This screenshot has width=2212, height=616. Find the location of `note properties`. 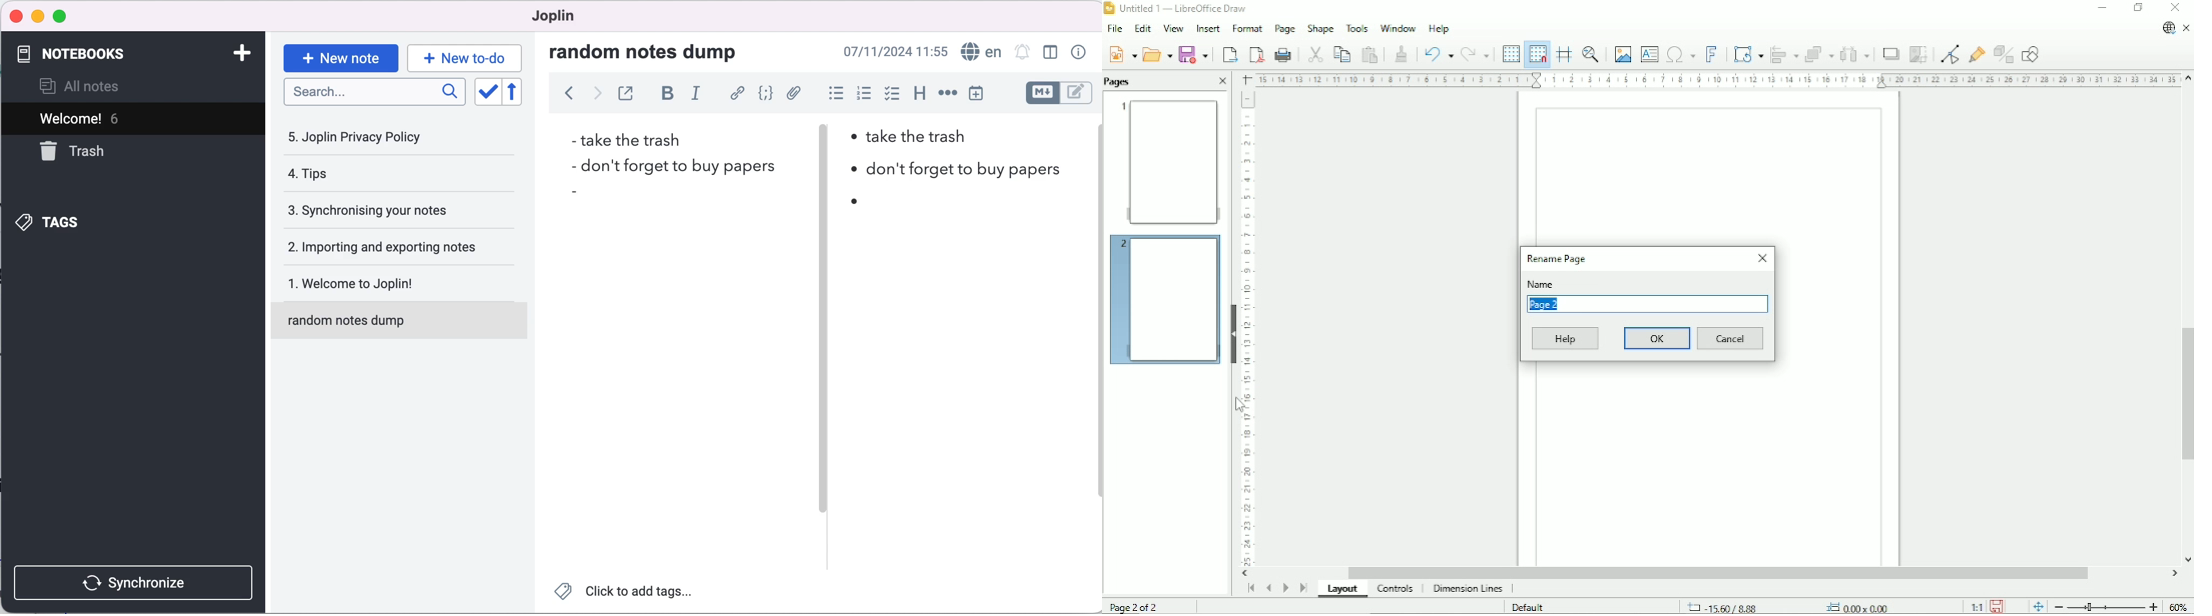

note properties is located at coordinates (1078, 53).